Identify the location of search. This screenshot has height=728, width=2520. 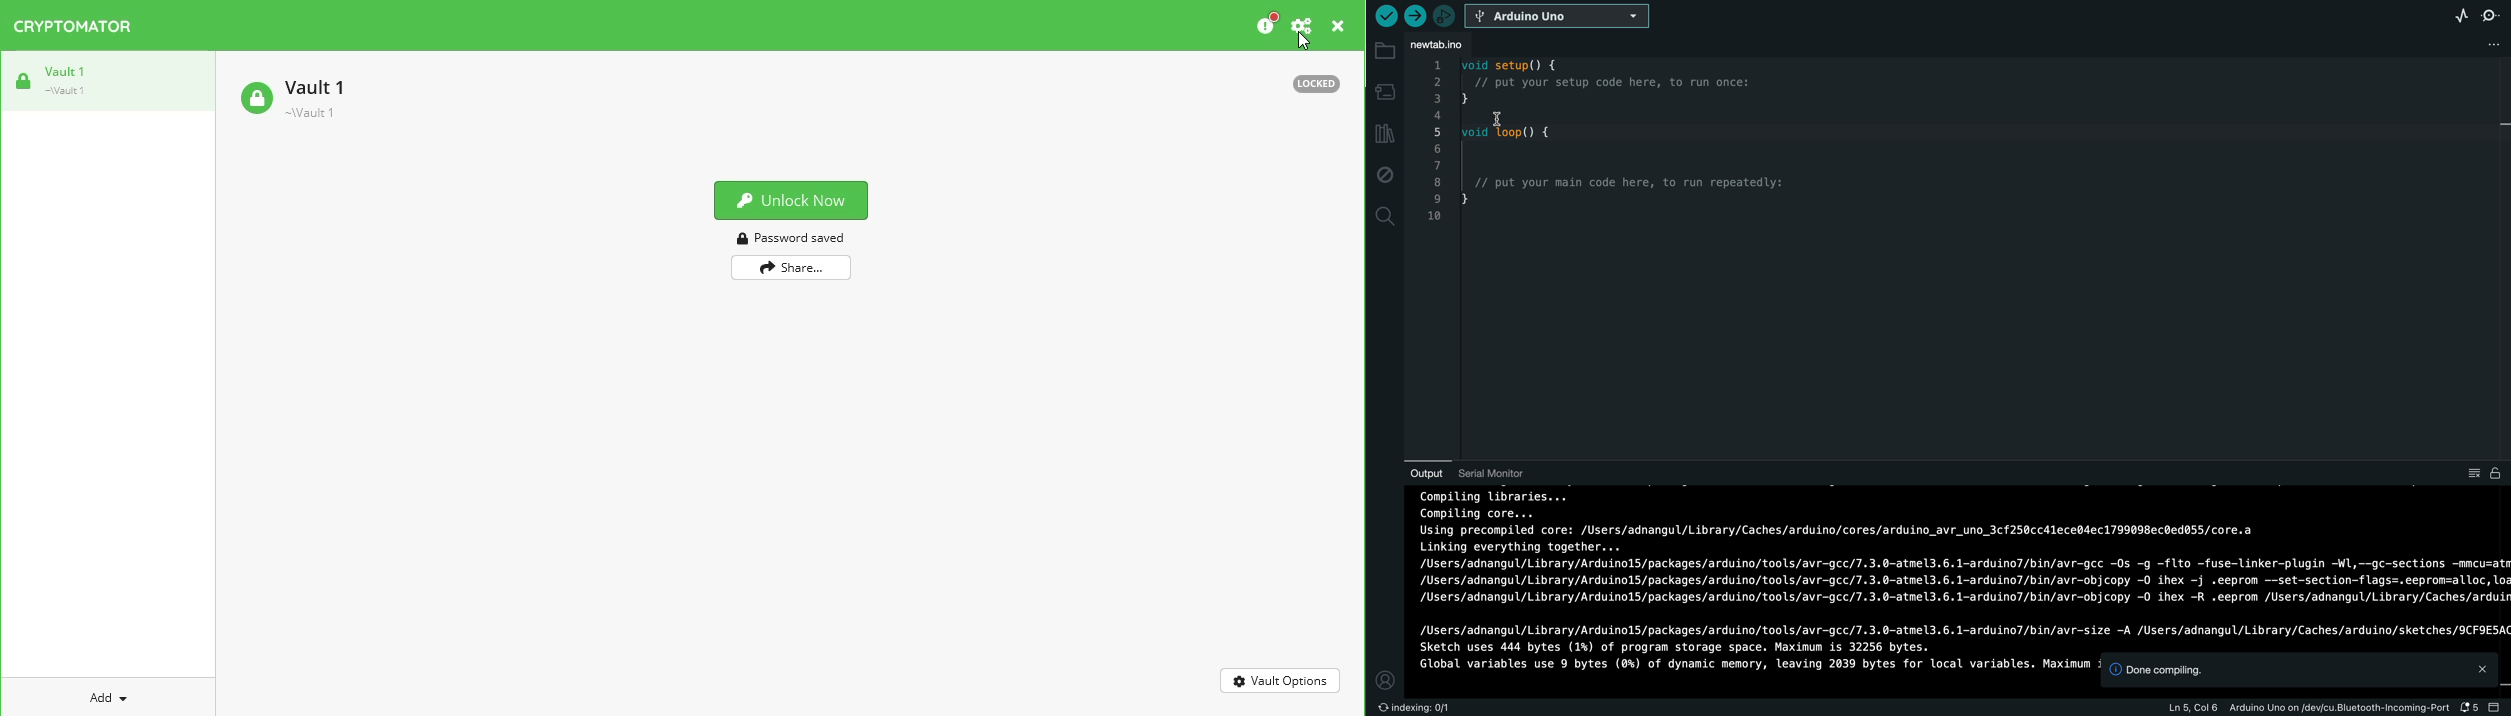
(1382, 218).